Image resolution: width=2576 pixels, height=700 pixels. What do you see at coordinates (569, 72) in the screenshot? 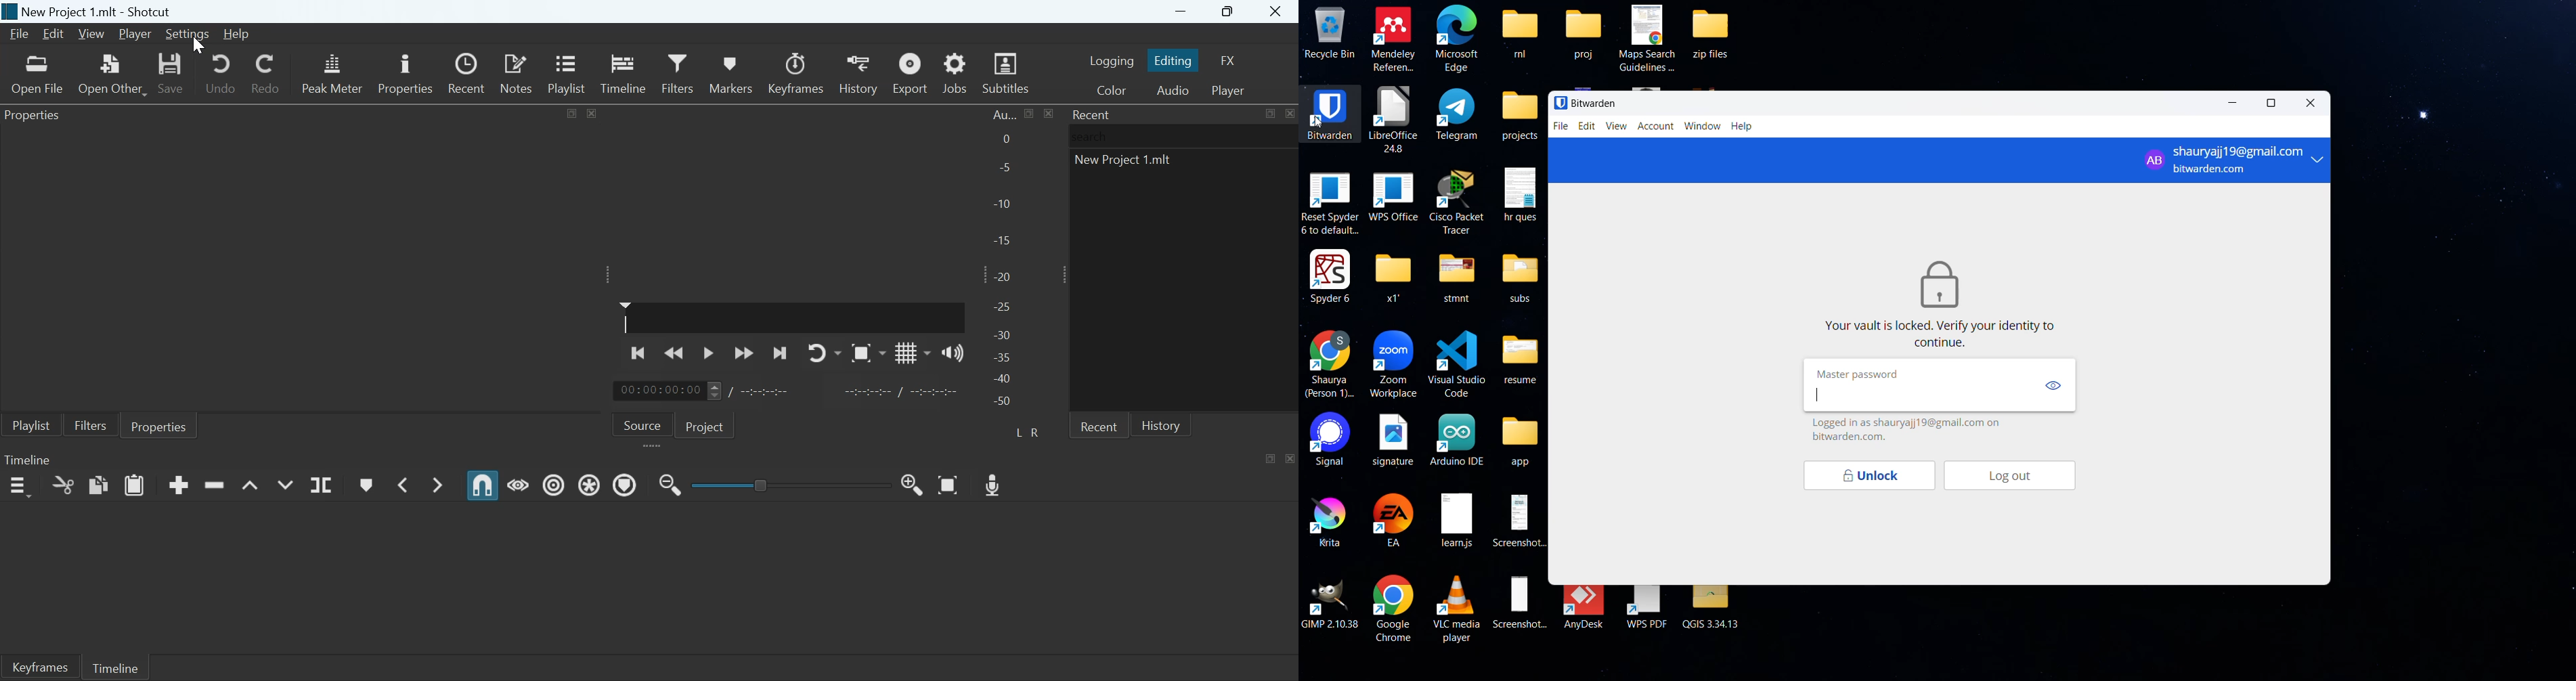
I see `Playlist` at bounding box center [569, 72].